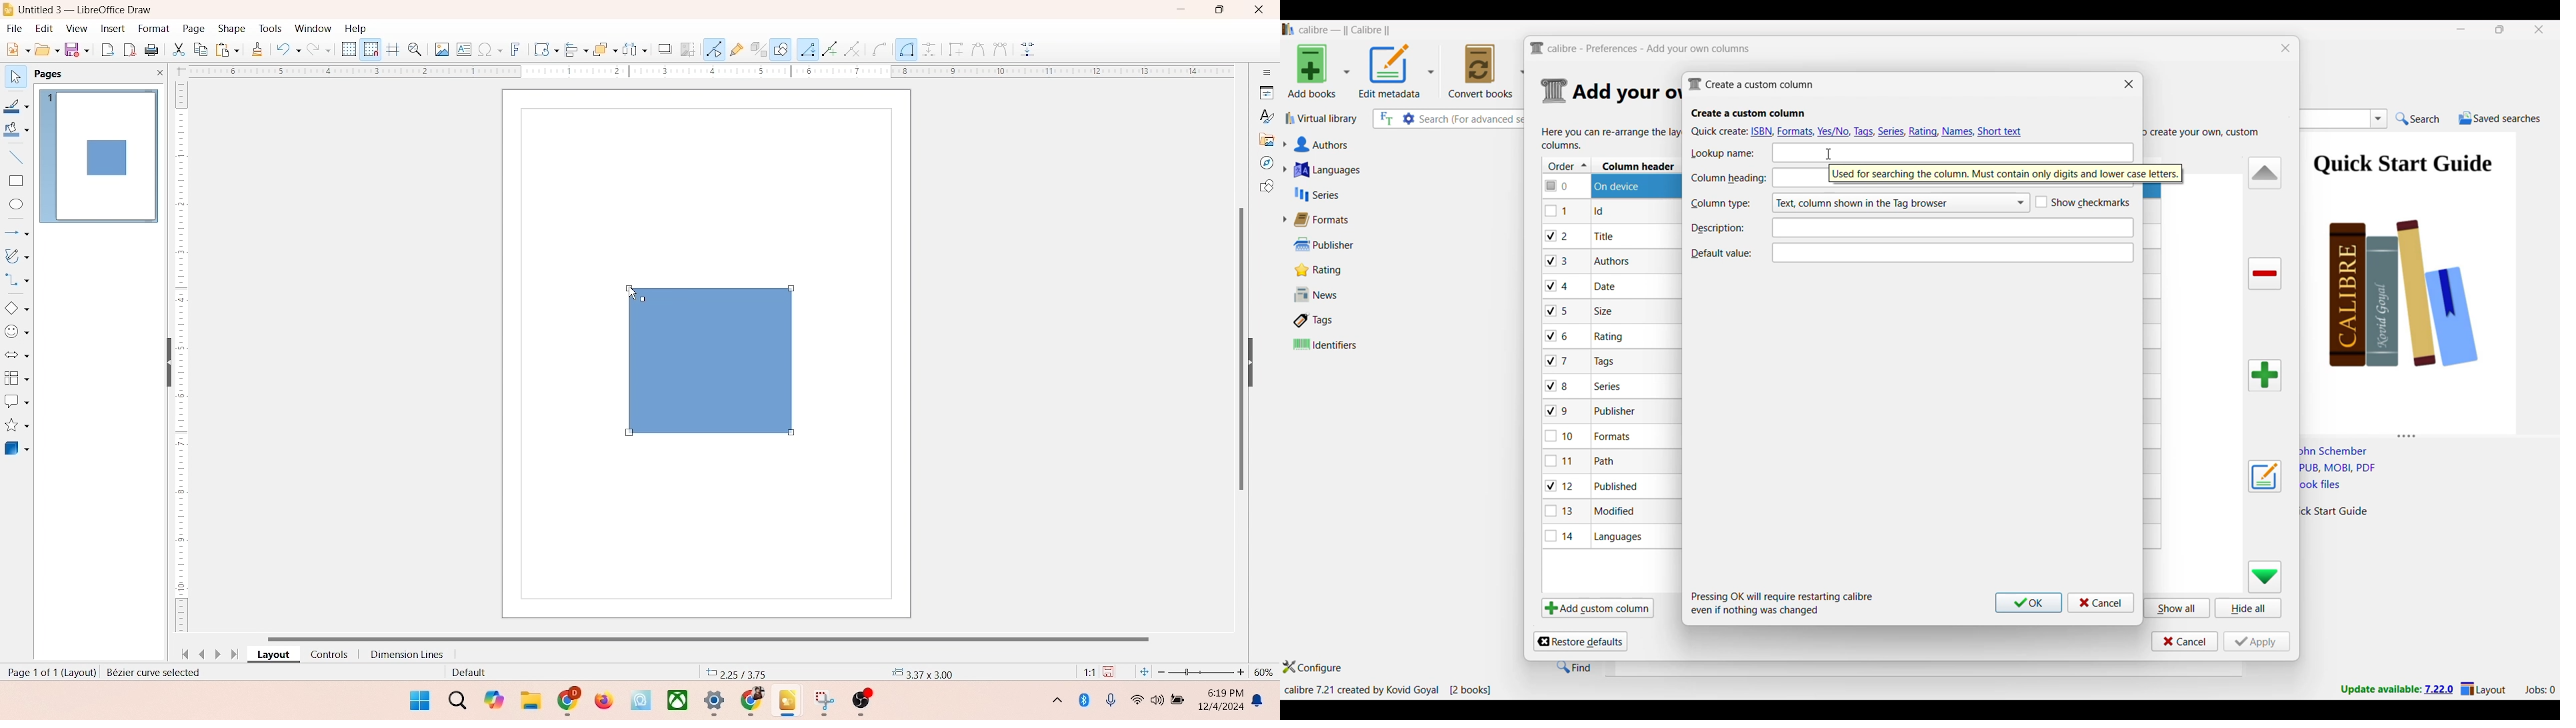  What do you see at coordinates (272, 655) in the screenshot?
I see `layout` at bounding box center [272, 655].